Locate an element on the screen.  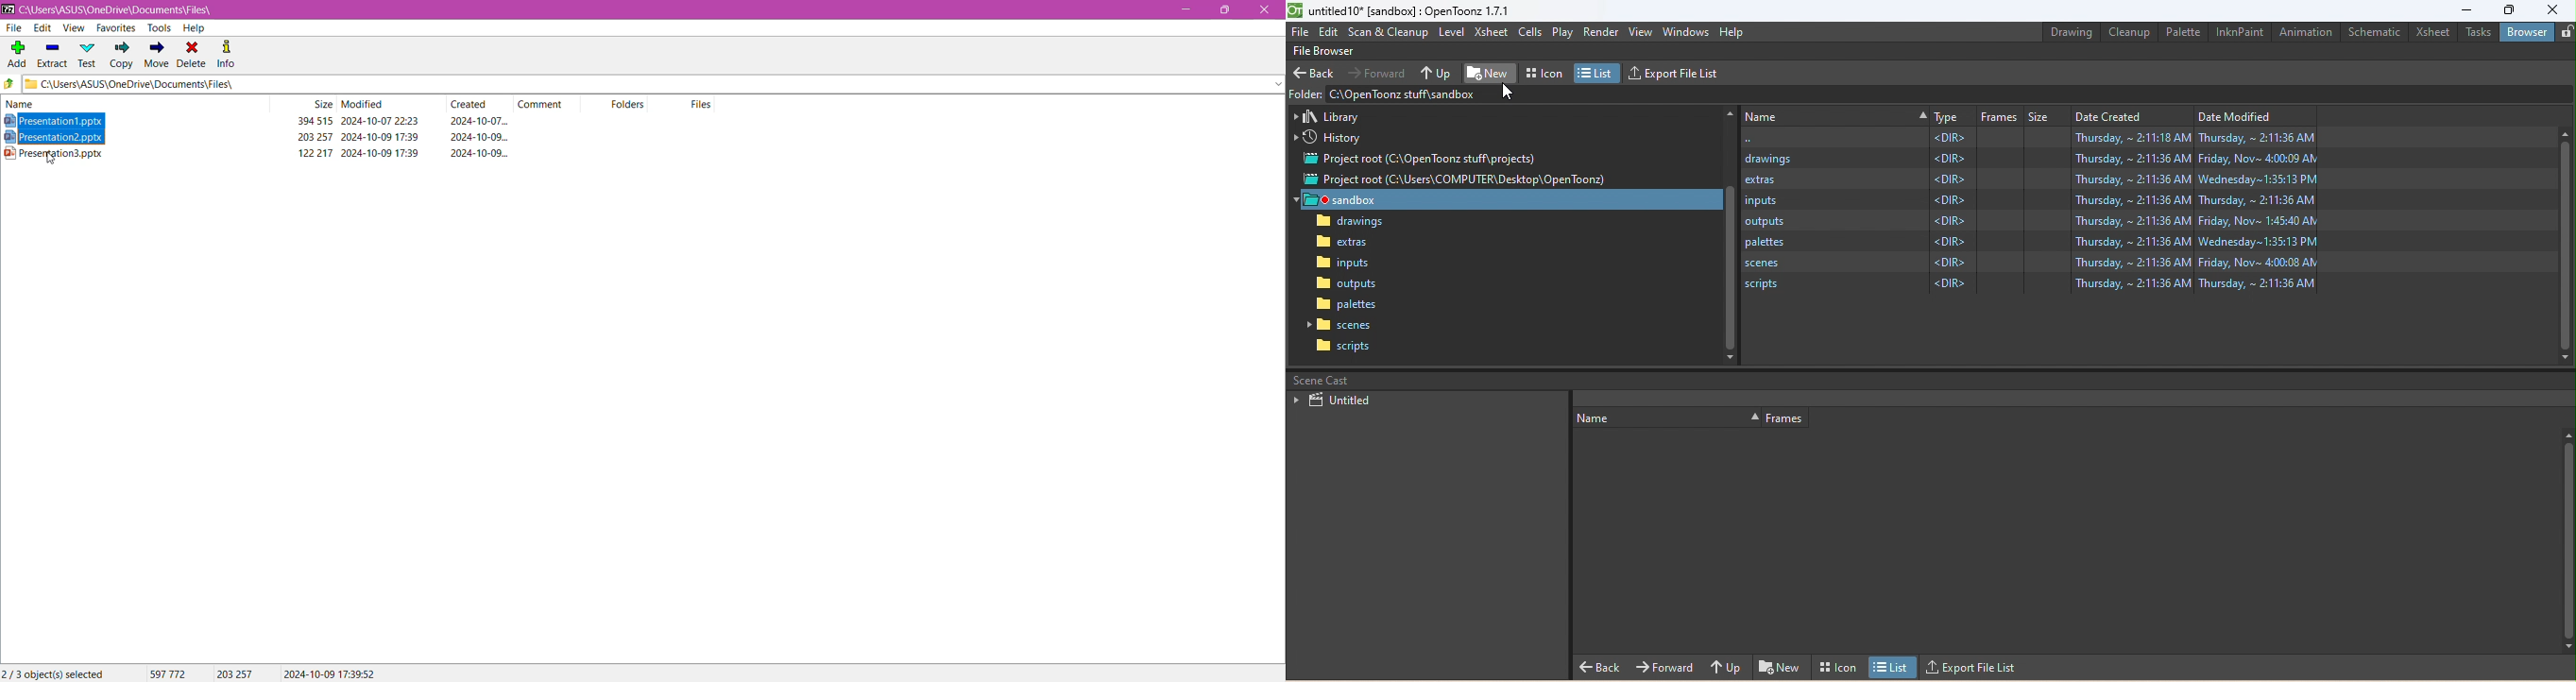
Maximize is located at coordinates (2509, 9).